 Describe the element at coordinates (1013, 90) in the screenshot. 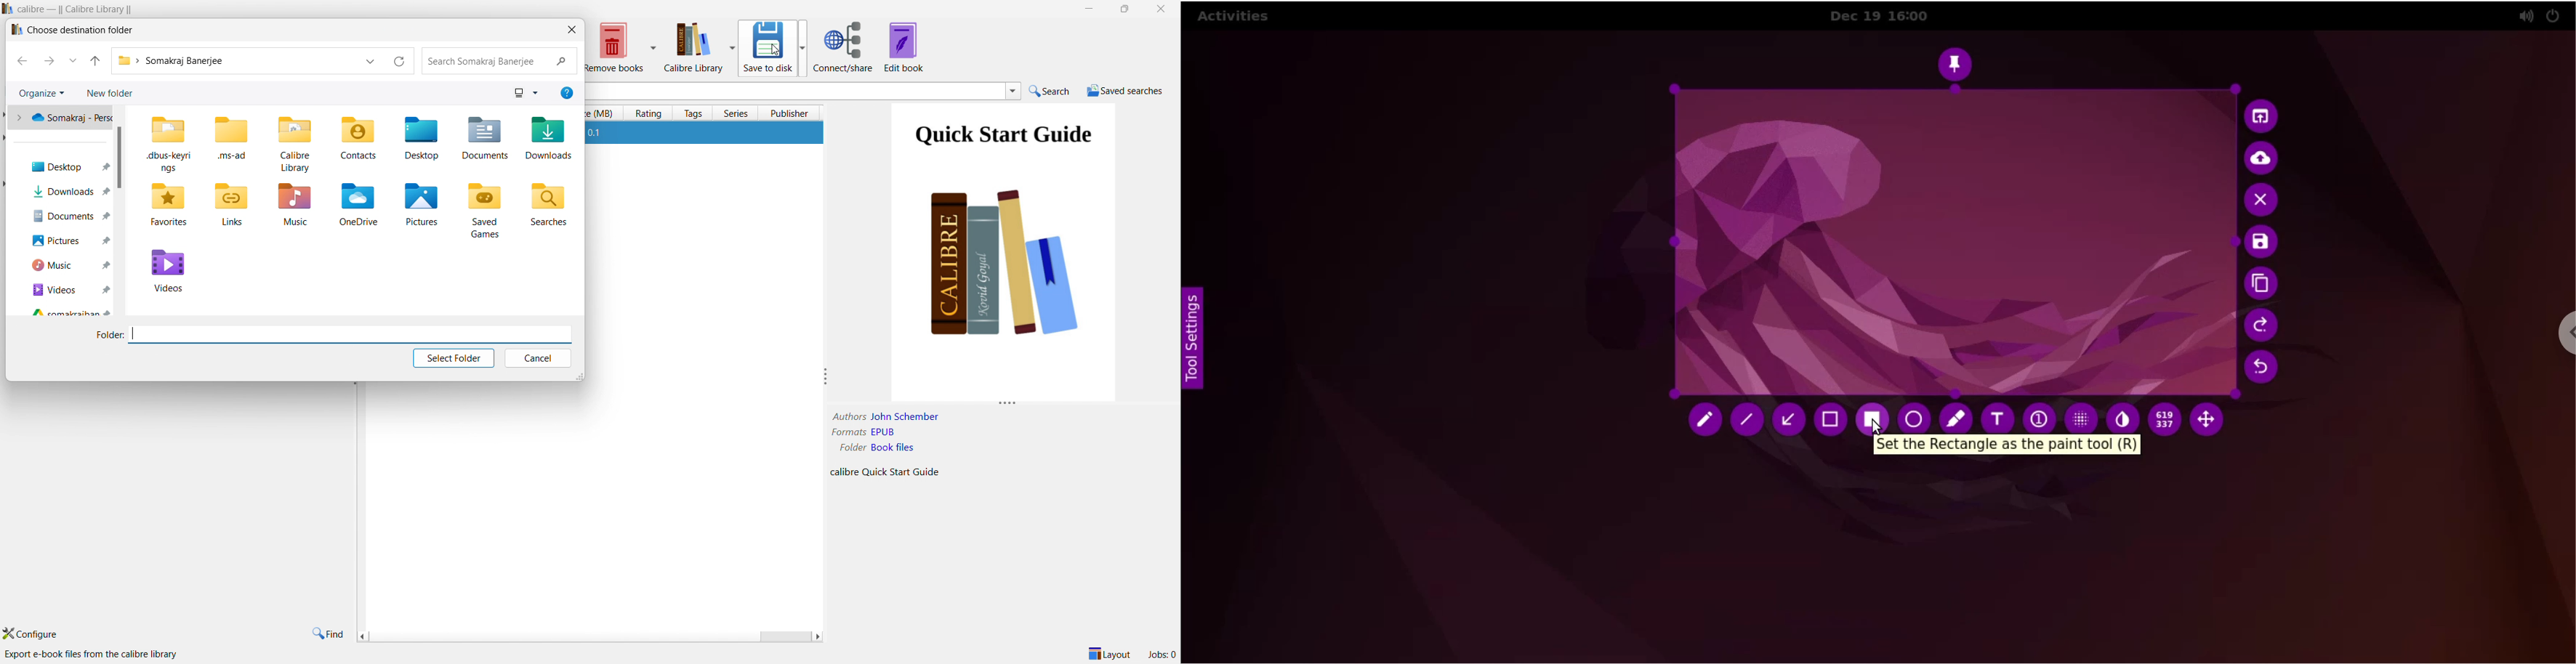

I see `search history` at that location.